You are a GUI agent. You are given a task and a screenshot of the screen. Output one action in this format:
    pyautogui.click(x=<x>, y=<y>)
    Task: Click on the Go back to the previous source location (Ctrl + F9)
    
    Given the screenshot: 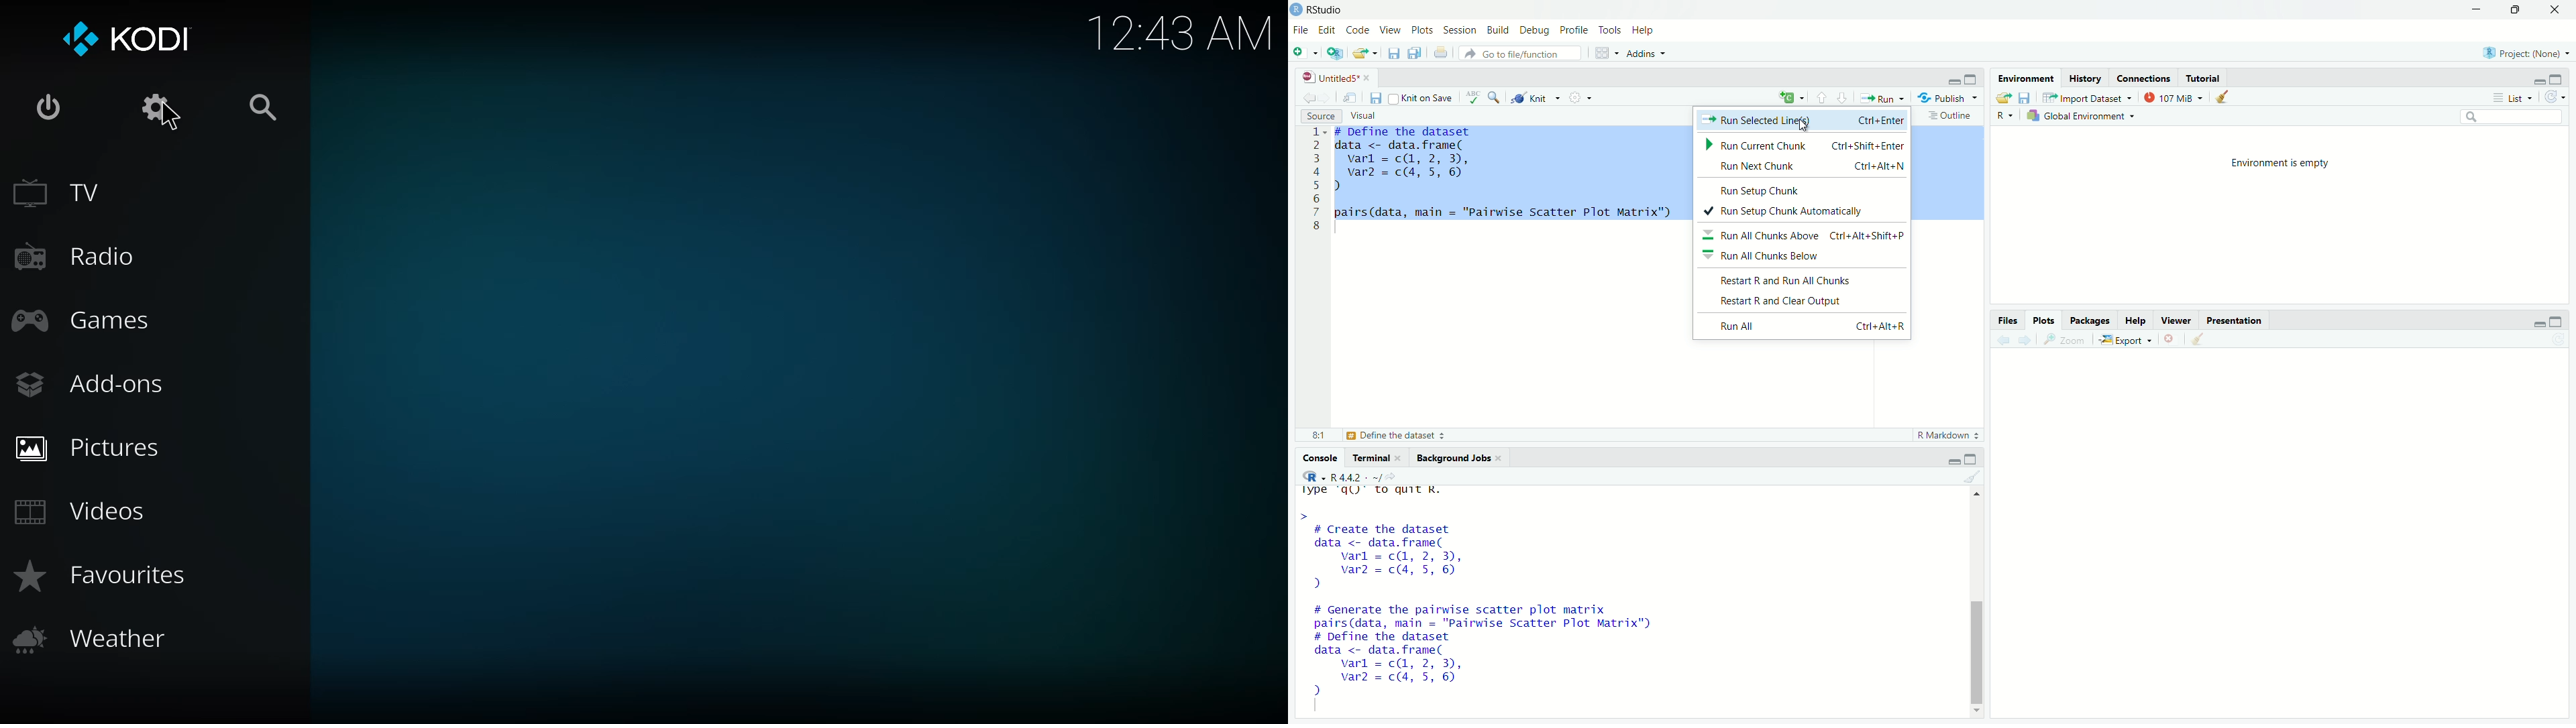 What is the action you would take?
    pyautogui.click(x=2000, y=339)
    